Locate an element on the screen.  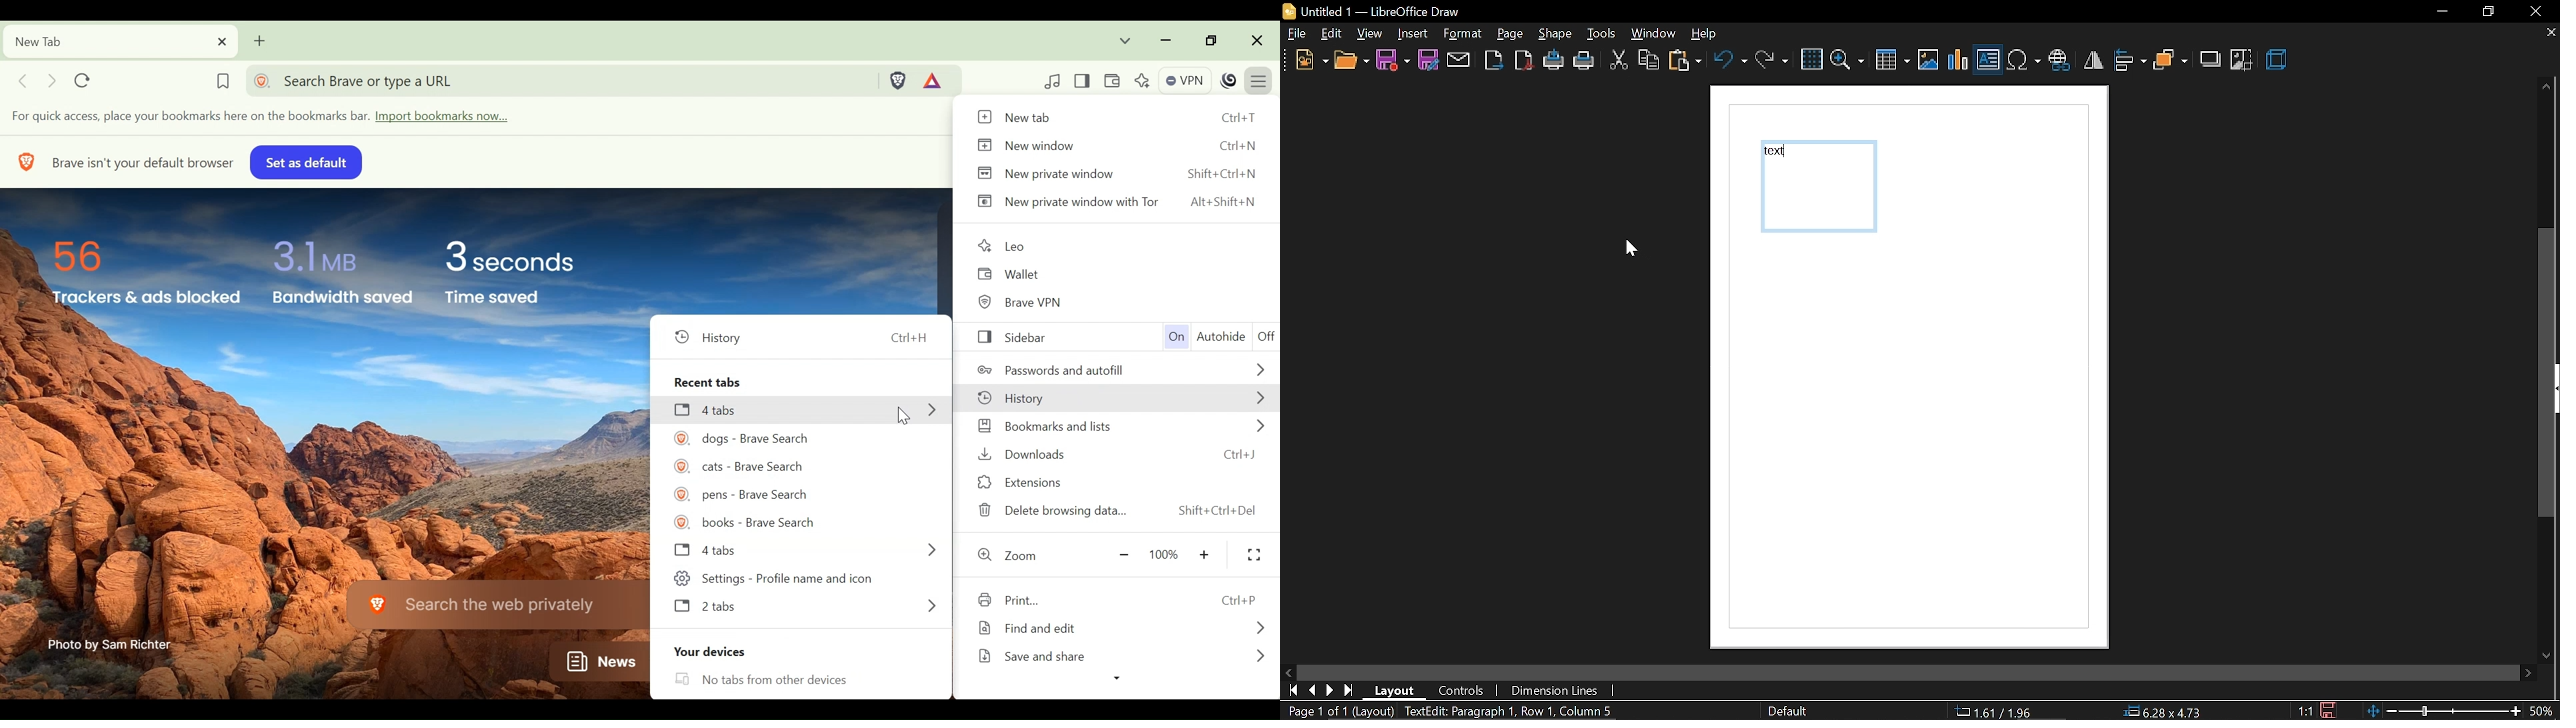
save is located at coordinates (2326, 709).